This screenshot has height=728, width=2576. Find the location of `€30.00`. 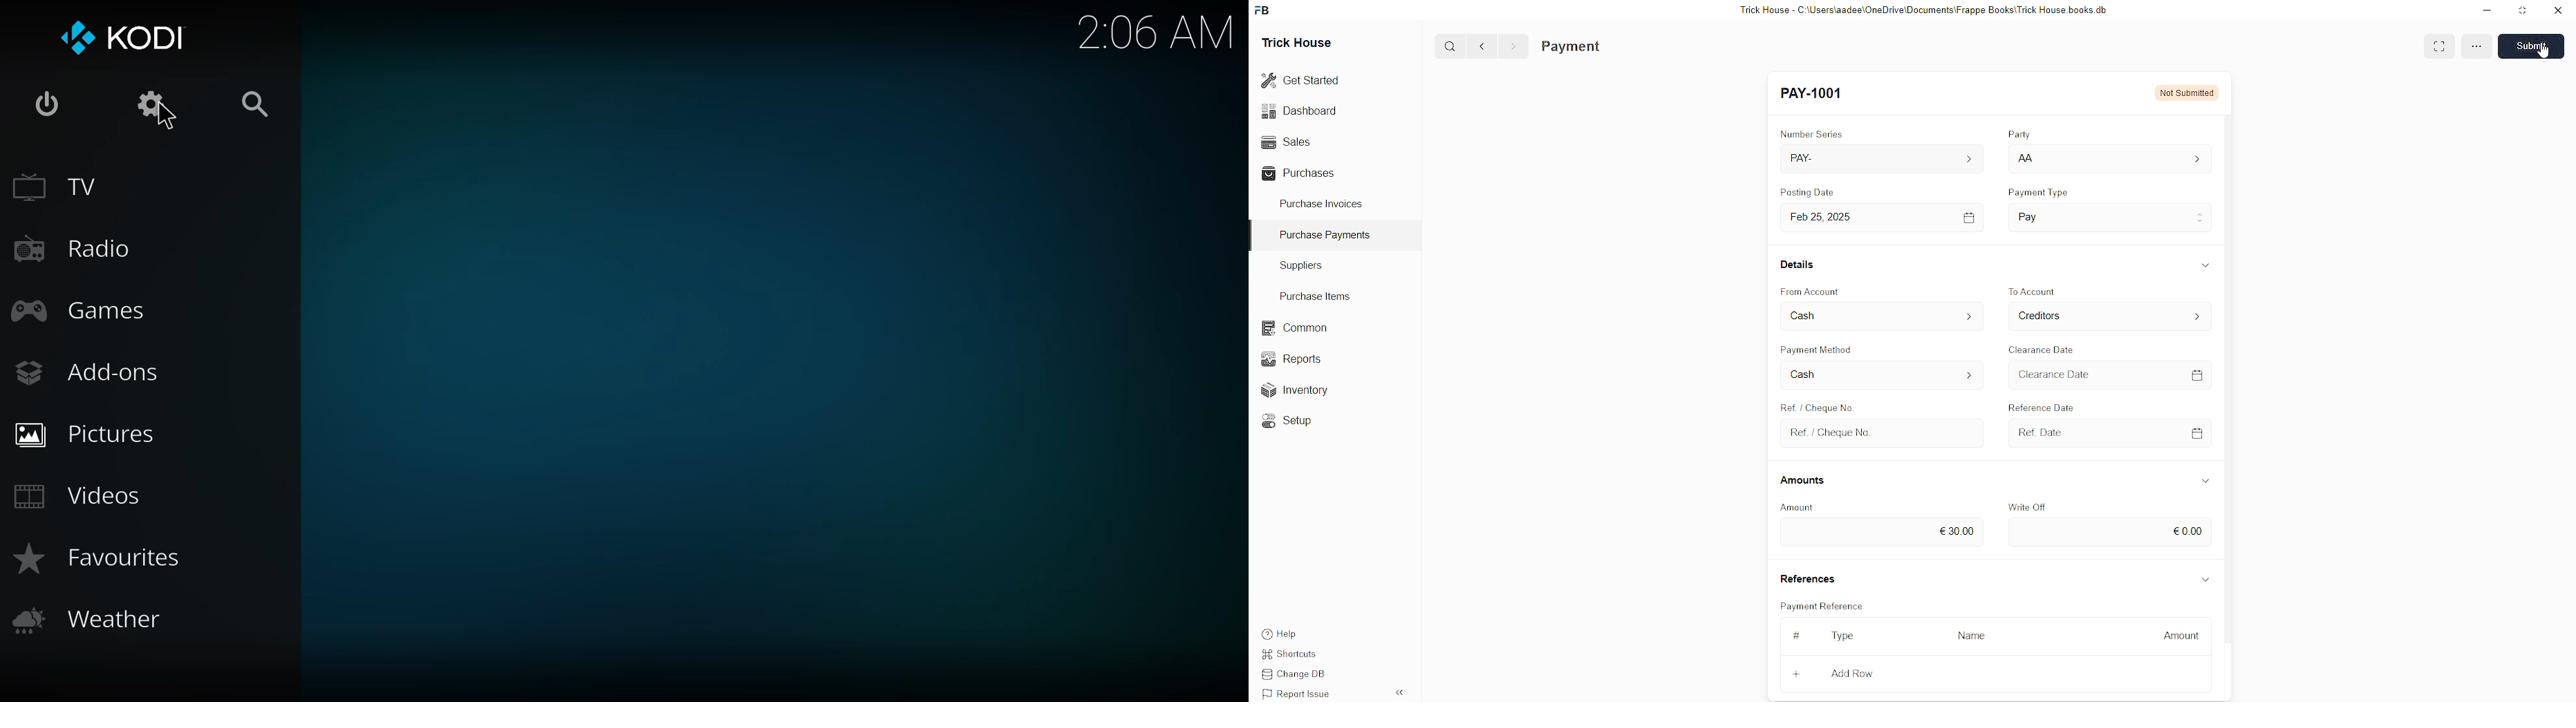

€30.00 is located at coordinates (1963, 528).